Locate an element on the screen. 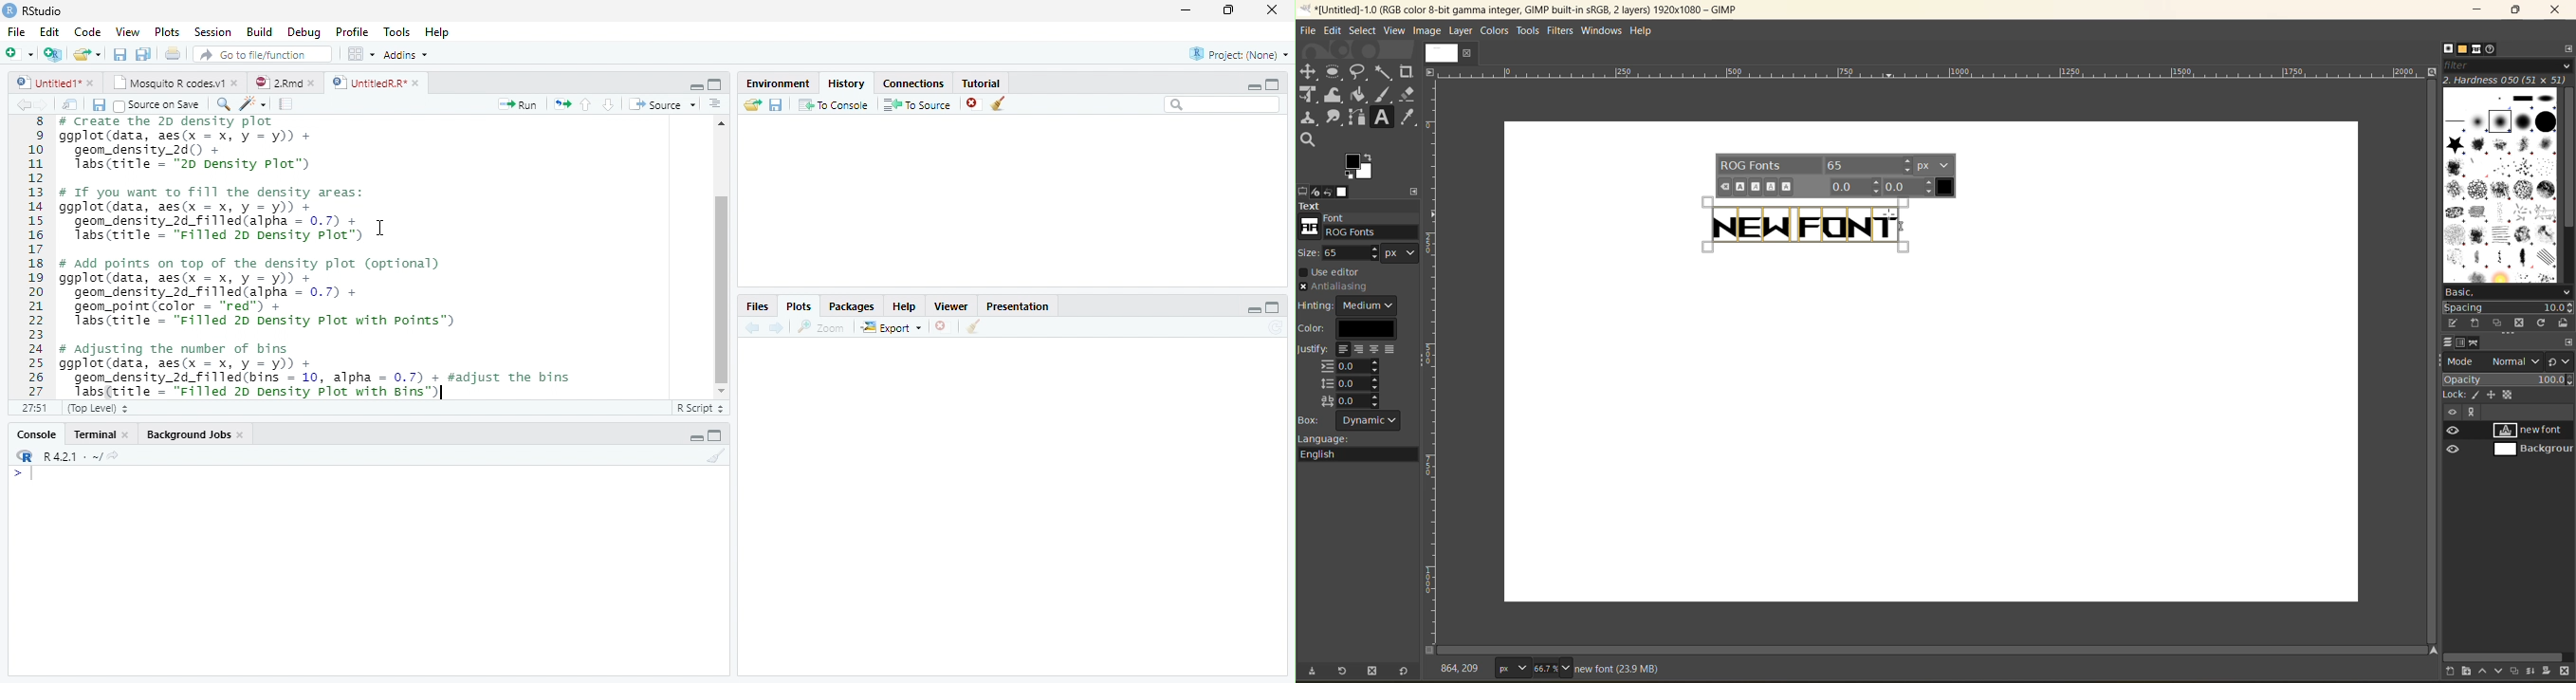  To console is located at coordinates (835, 104).